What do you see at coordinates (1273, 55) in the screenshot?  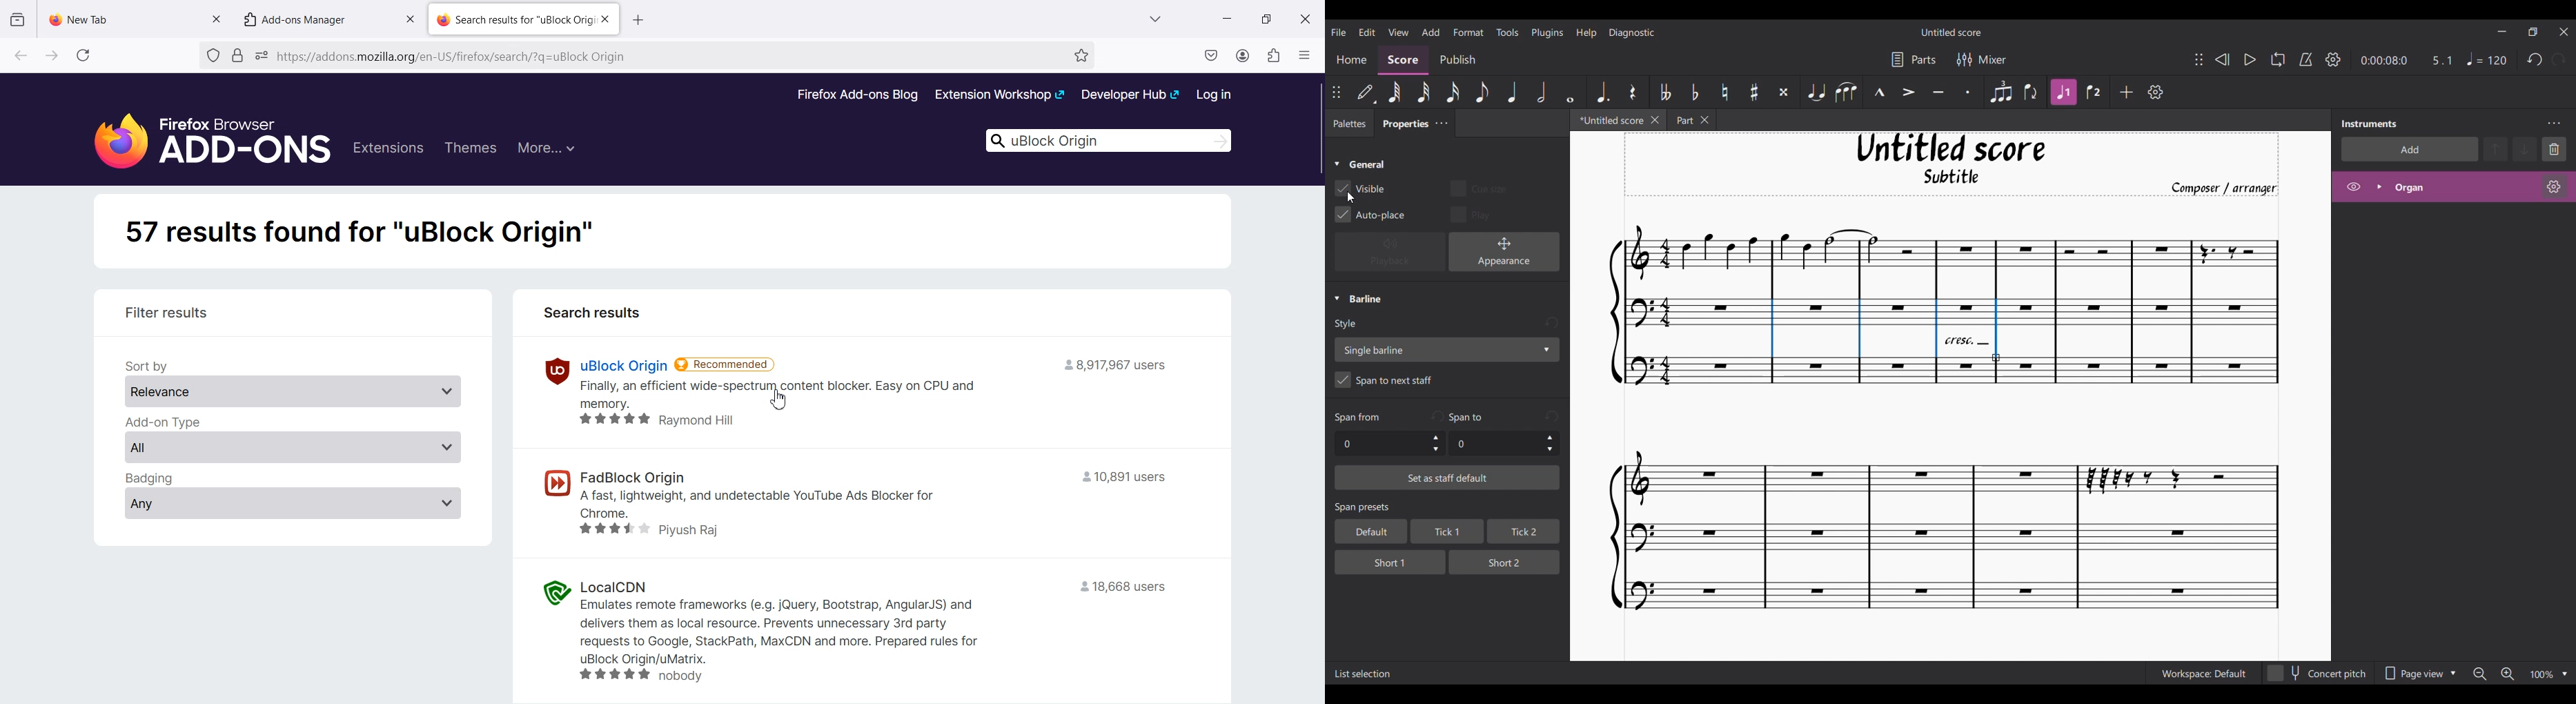 I see `Extensions` at bounding box center [1273, 55].